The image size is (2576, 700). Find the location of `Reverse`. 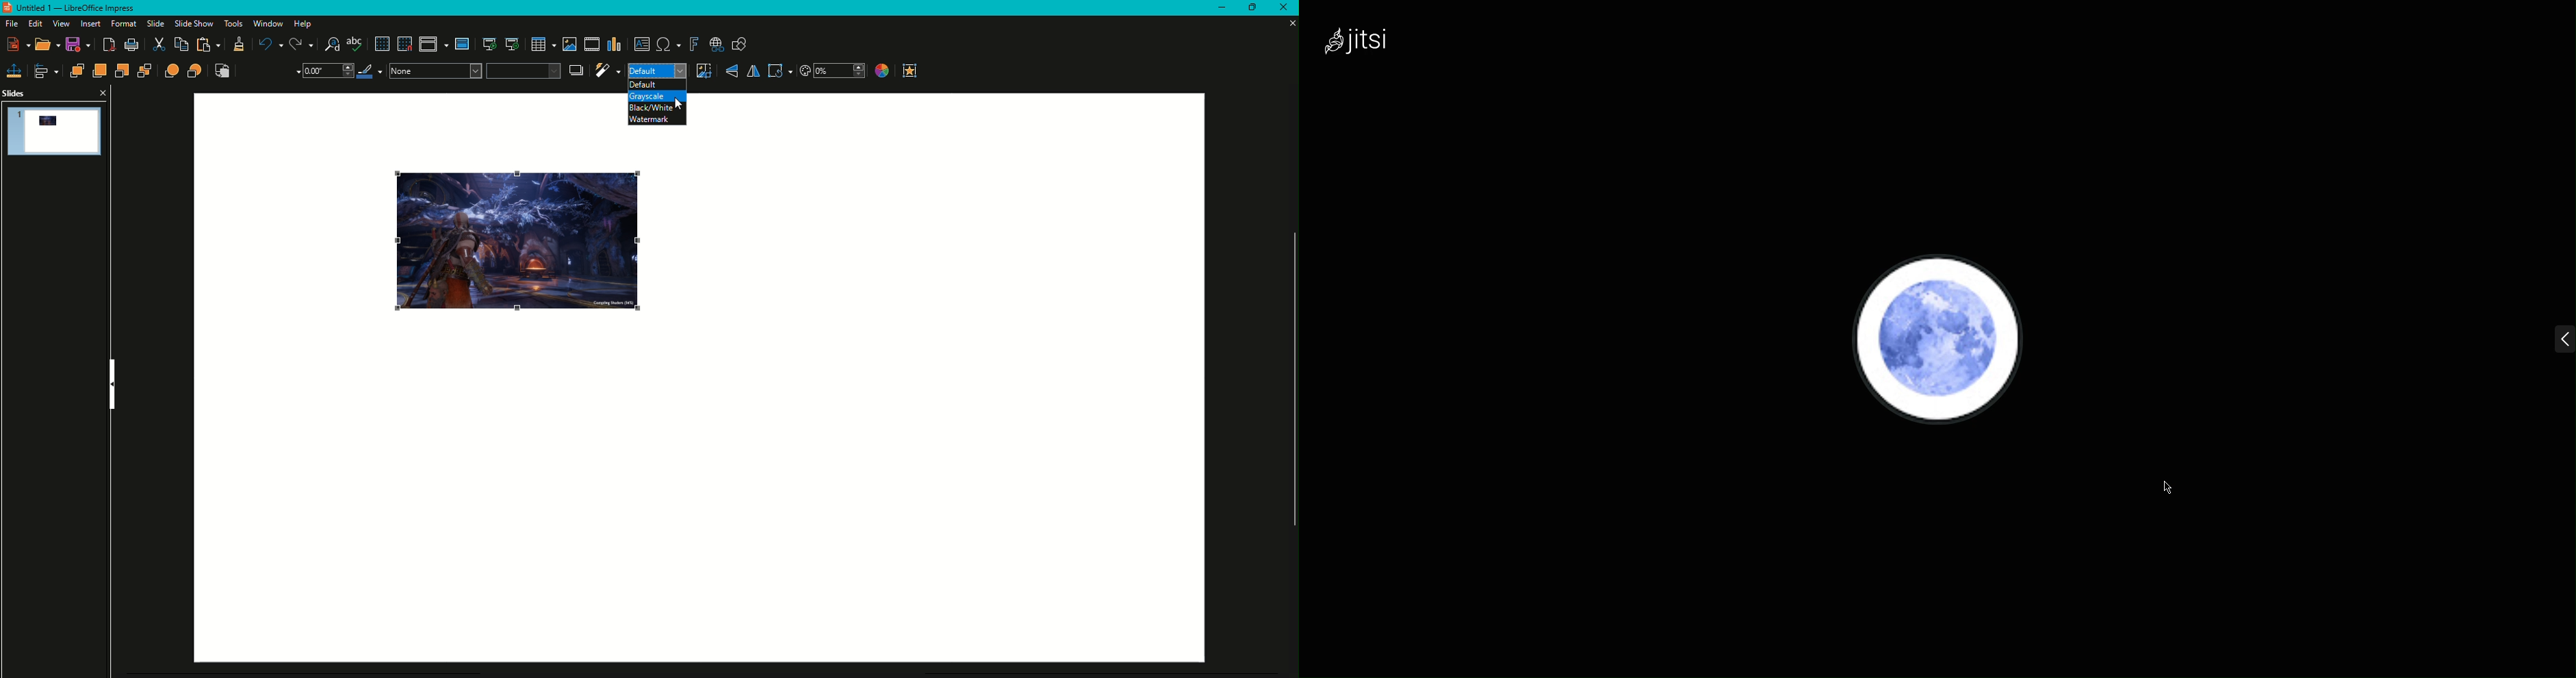

Reverse is located at coordinates (223, 71).